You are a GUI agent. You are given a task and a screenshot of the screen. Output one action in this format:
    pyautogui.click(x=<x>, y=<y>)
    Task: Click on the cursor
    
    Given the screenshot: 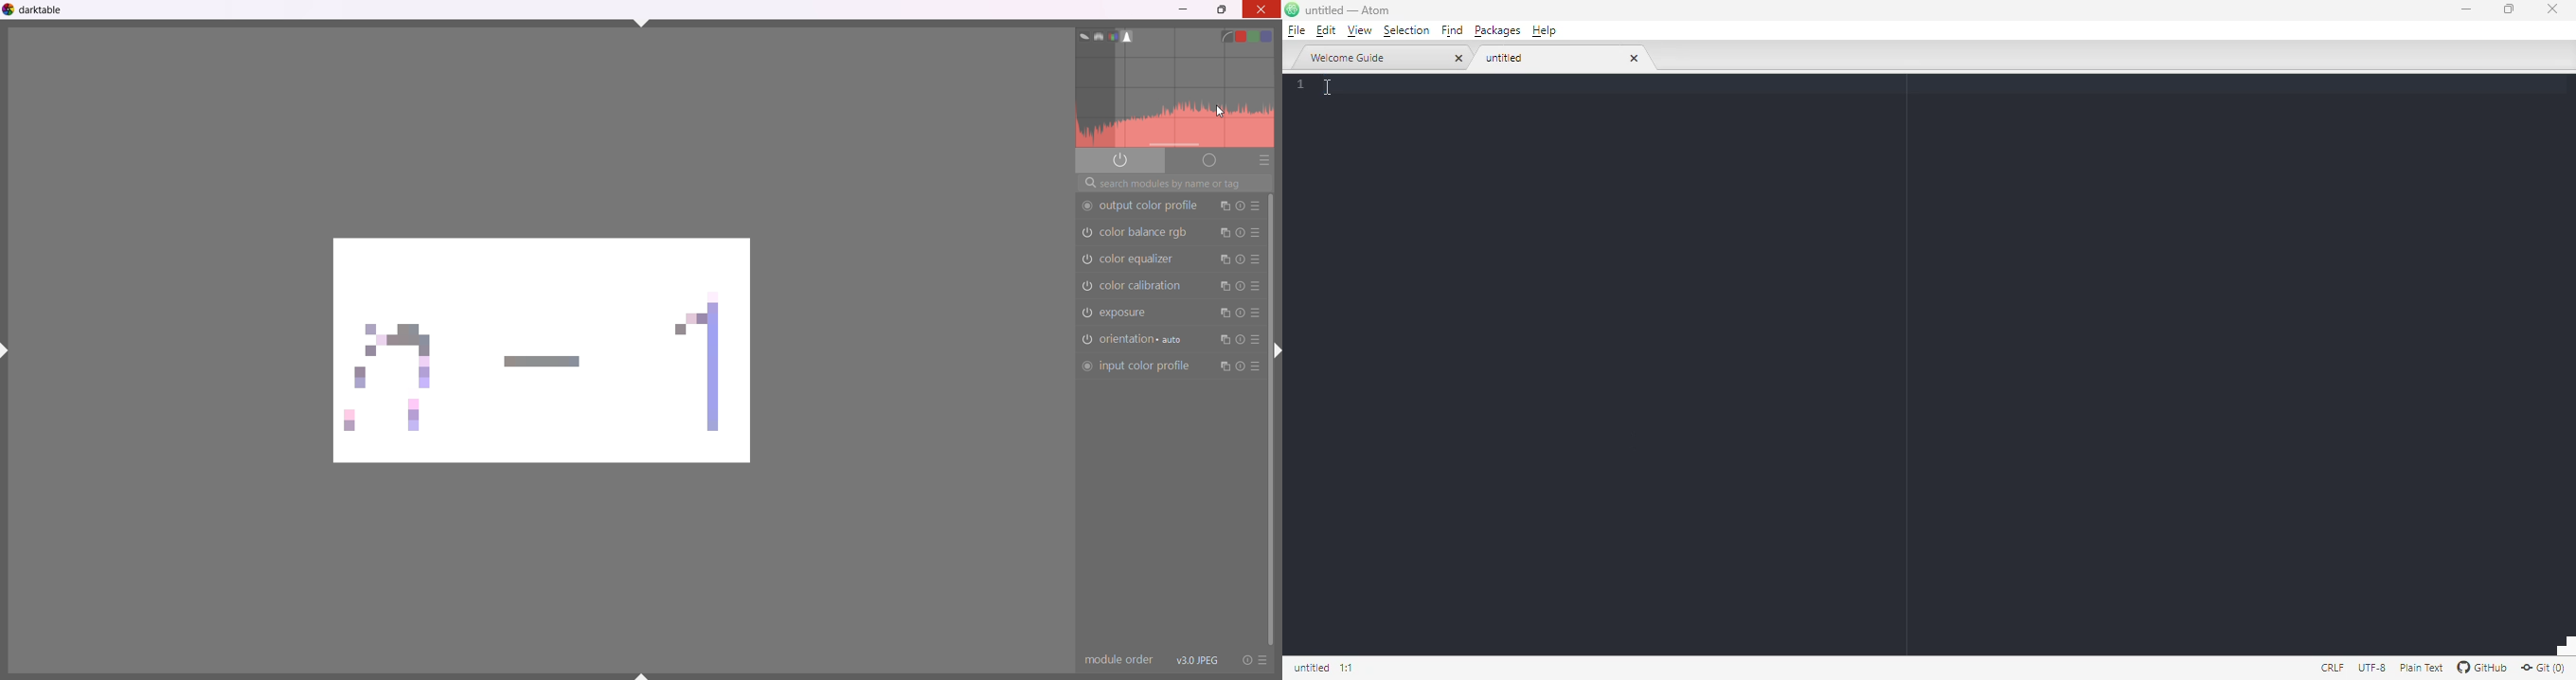 What is the action you would take?
    pyautogui.click(x=1221, y=113)
    